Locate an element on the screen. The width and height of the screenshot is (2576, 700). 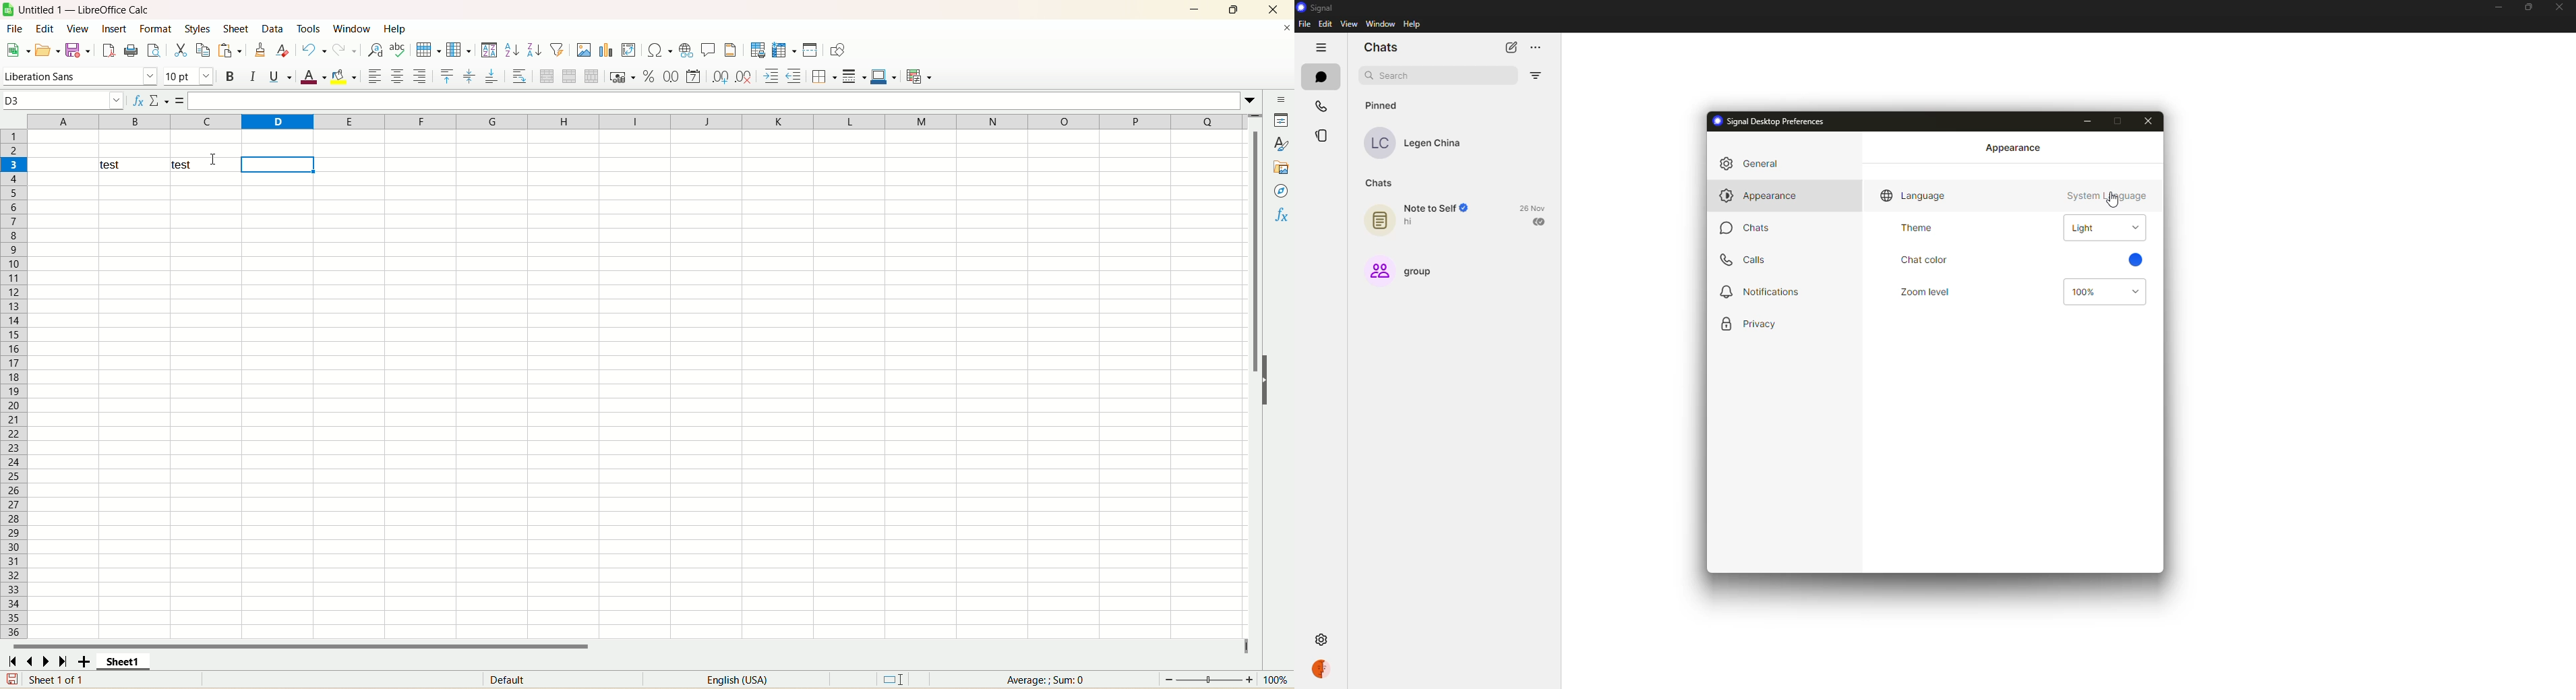
Untitled 1 — LibreOffice Calc is located at coordinates (83, 9).